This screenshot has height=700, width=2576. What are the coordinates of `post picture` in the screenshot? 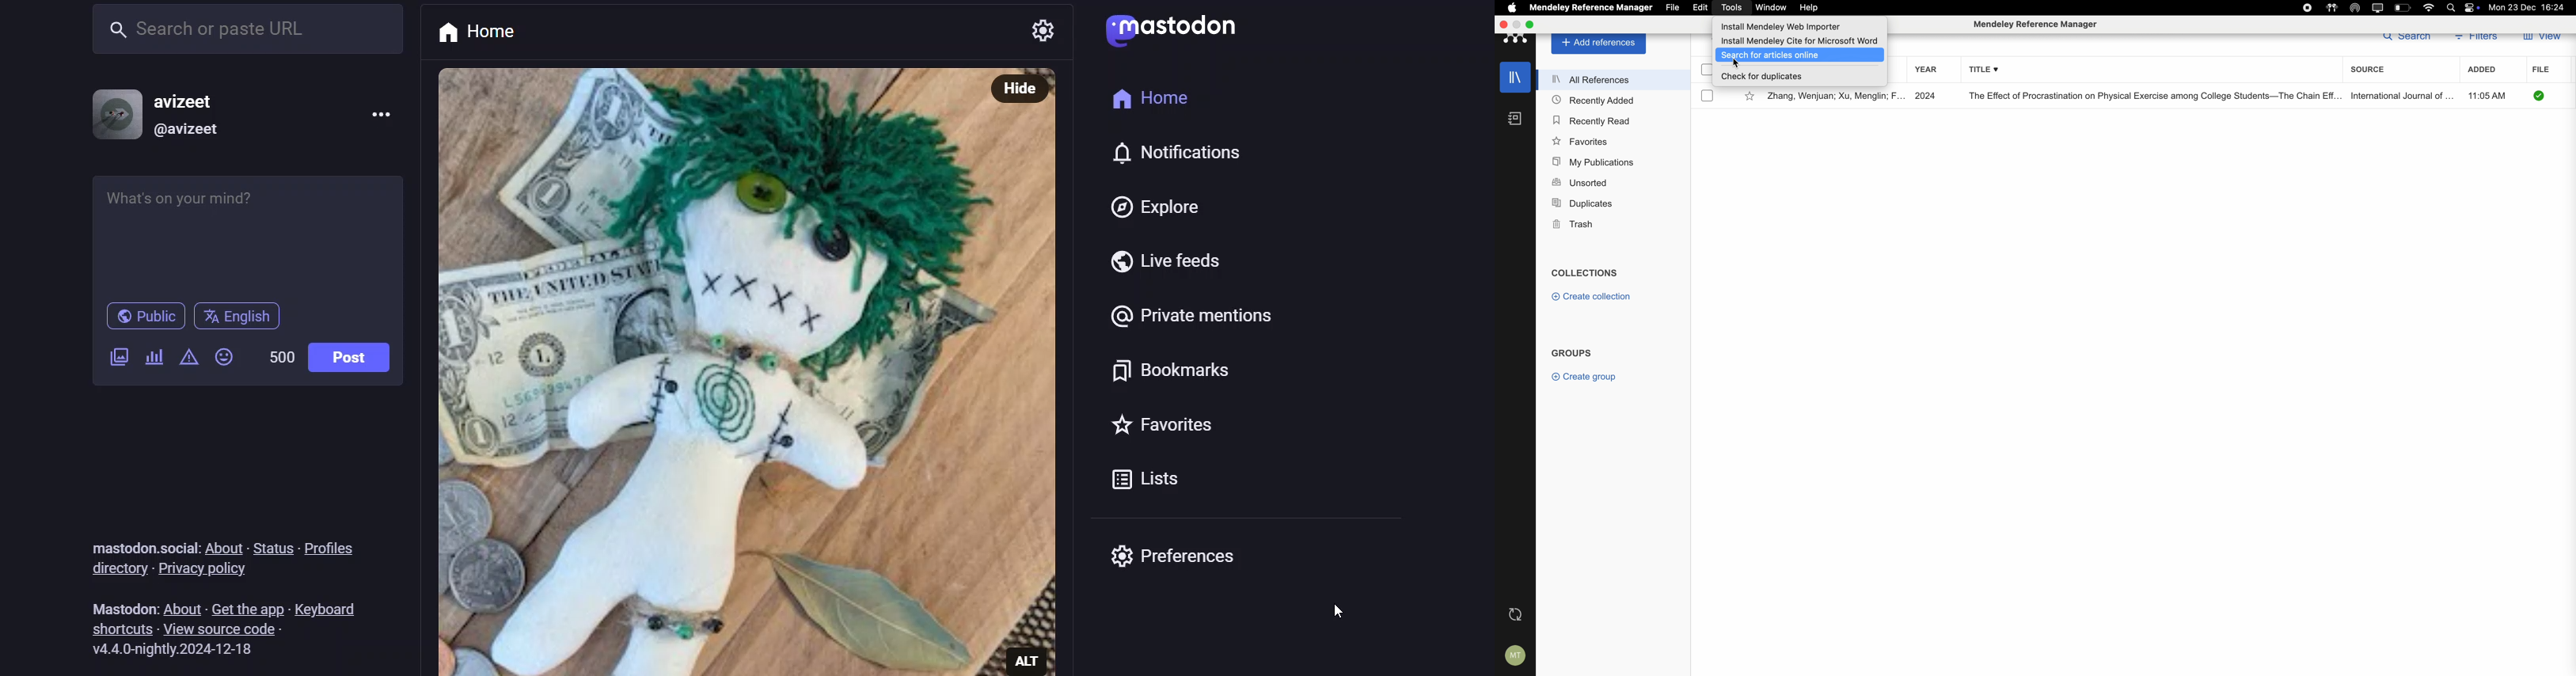 It's located at (1016, 376).